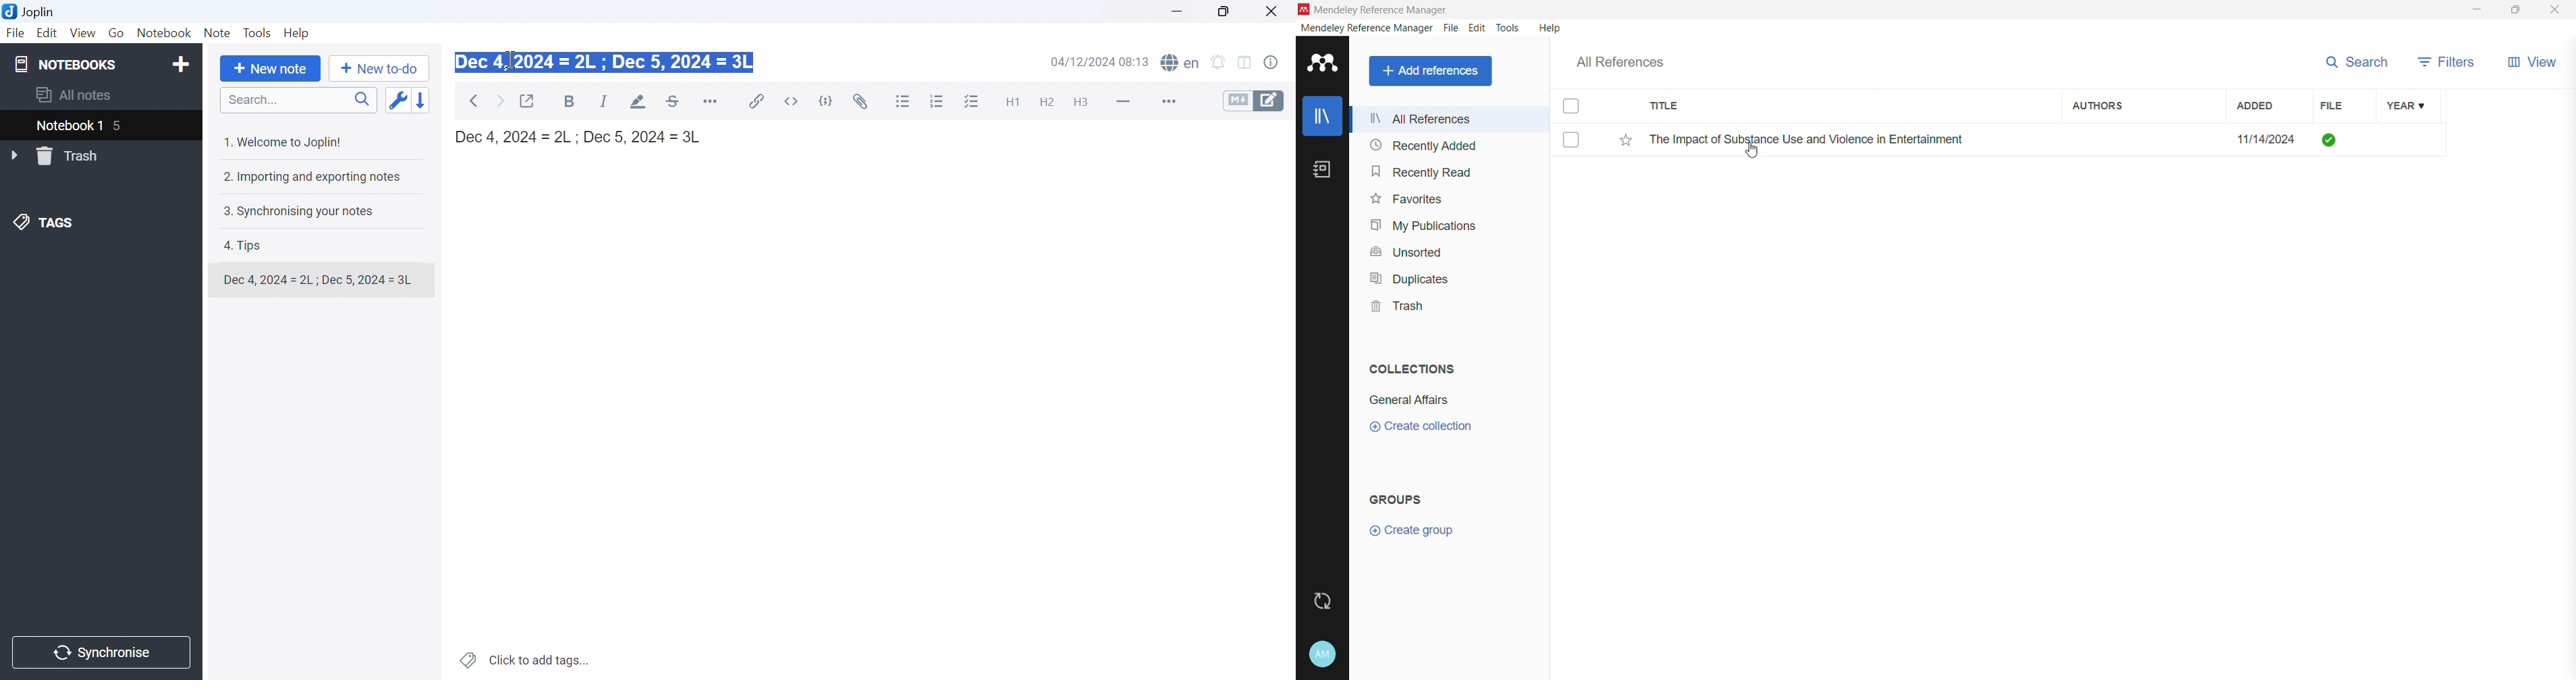 The height and width of the screenshot is (700, 2576). I want to click on Toggle sort order field, so click(396, 100).